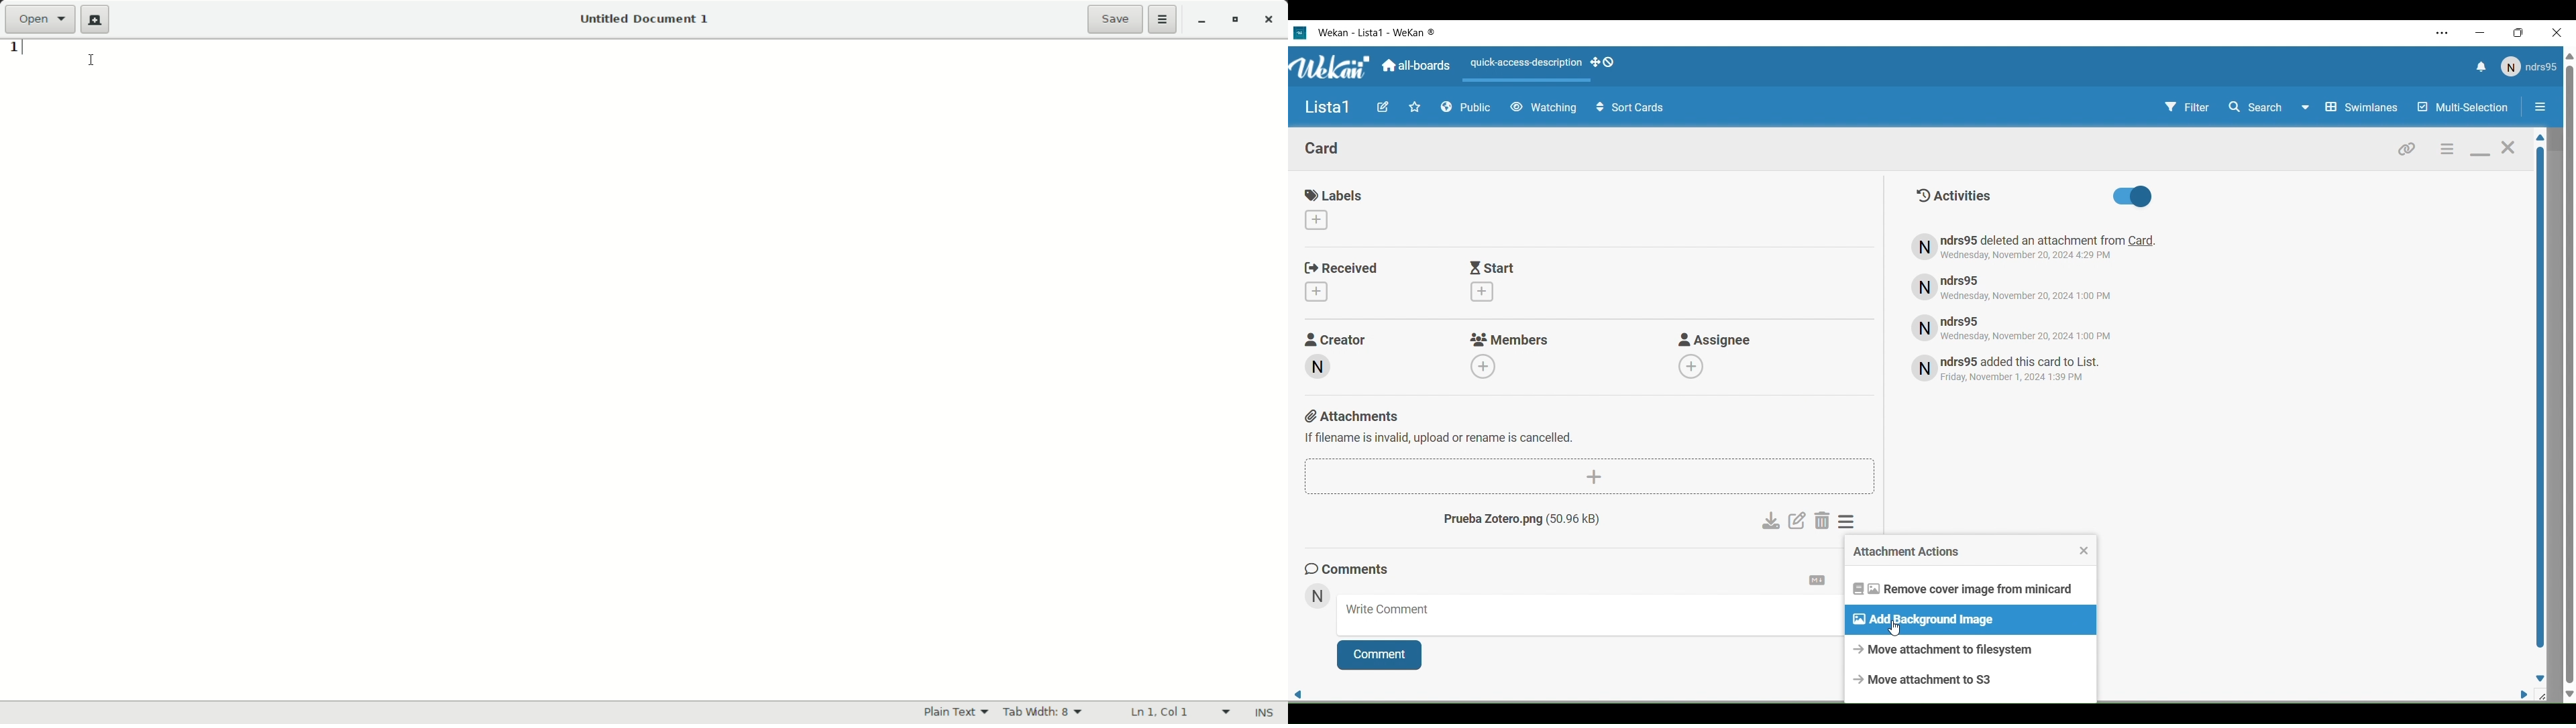  What do you see at coordinates (2190, 107) in the screenshot?
I see `Filter` at bounding box center [2190, 107].